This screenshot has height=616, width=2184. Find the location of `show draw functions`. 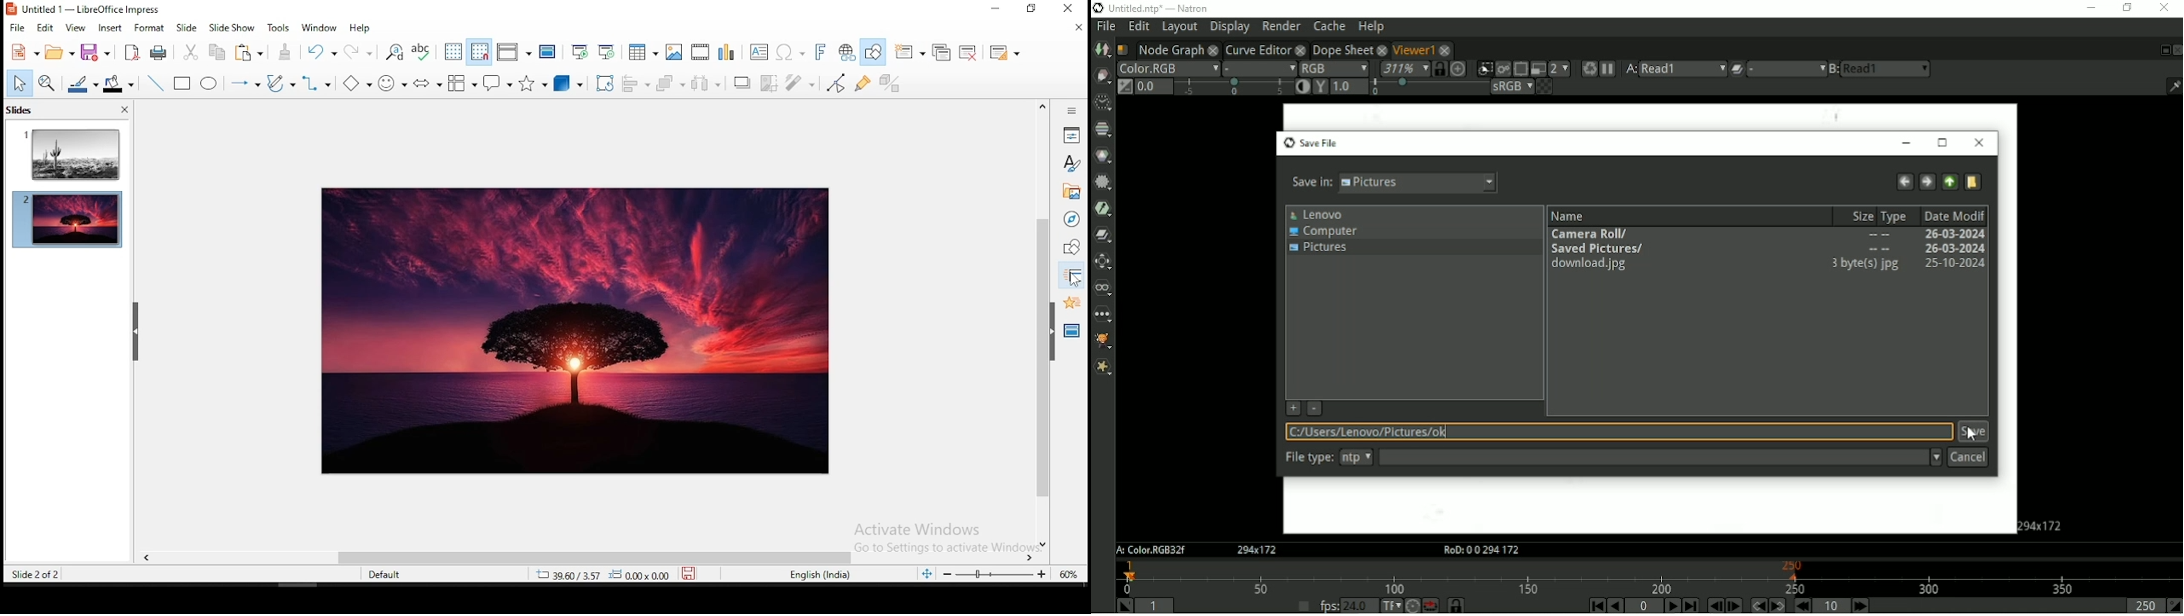

show draw functions is located at coordinates (872, 52).